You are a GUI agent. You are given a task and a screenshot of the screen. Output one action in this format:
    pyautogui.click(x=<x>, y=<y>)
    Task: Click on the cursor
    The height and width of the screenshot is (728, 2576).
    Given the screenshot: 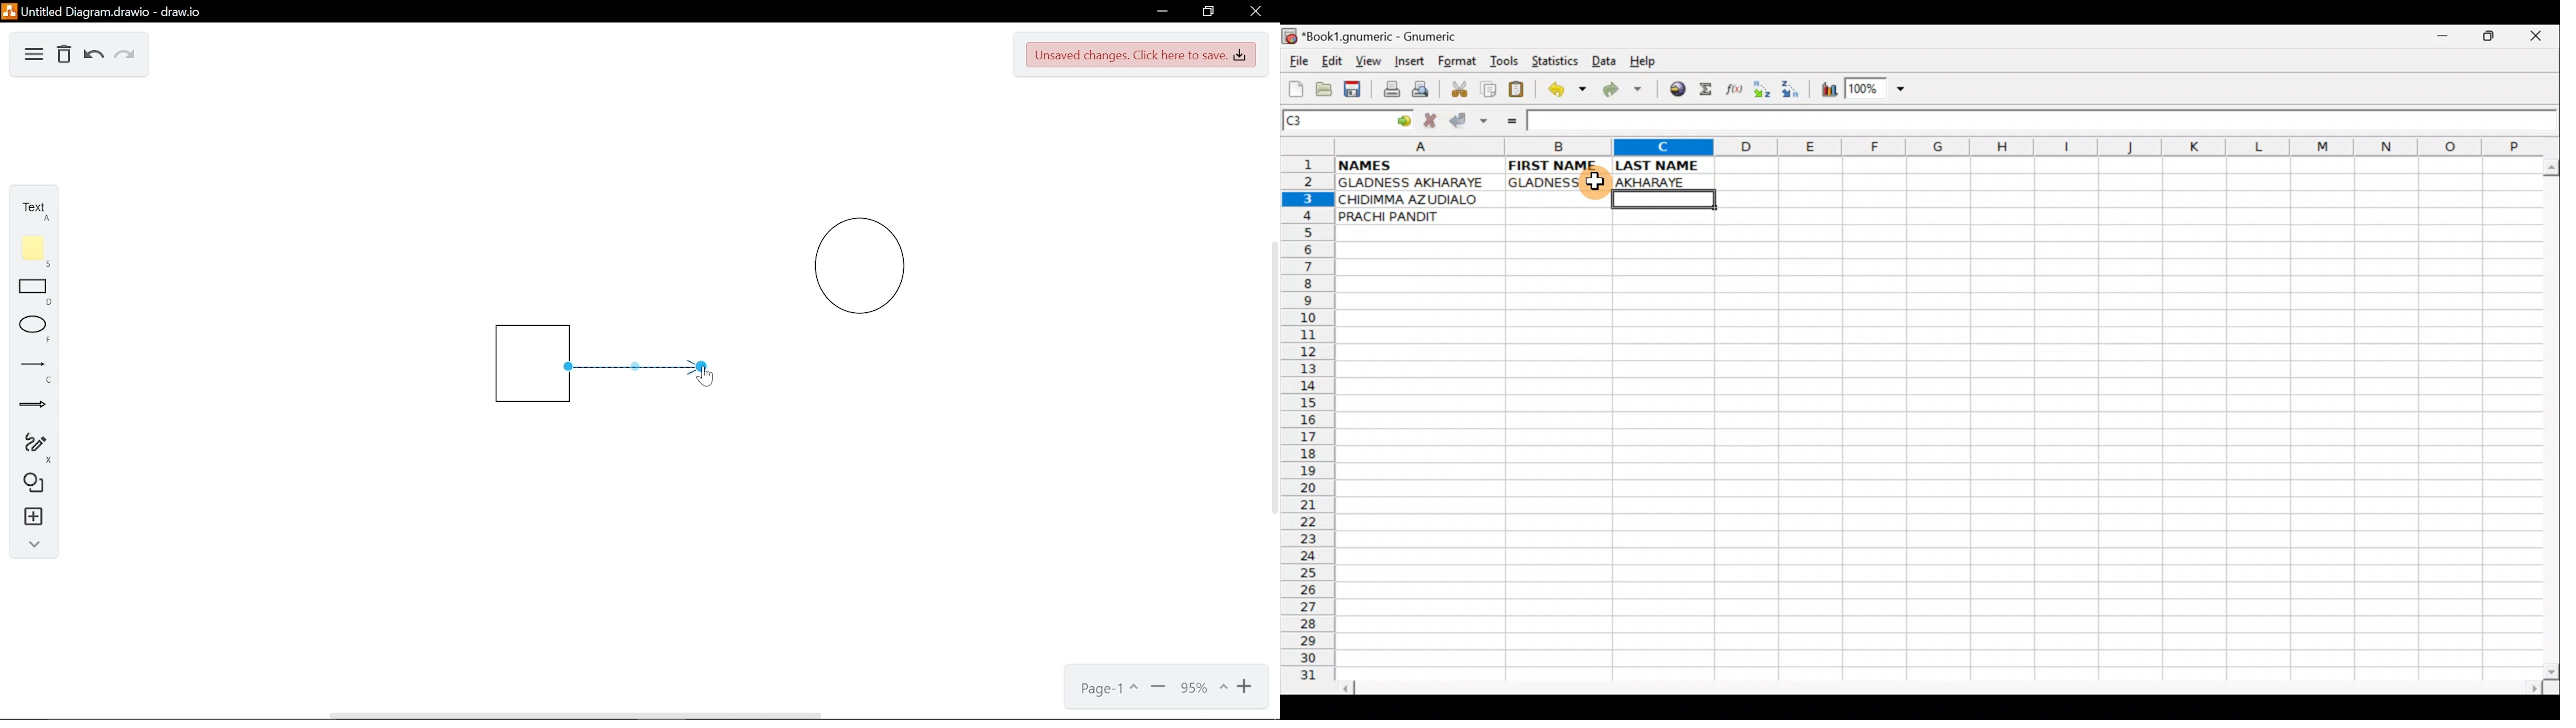 What is the action you would take?
    pyautogui.click(x=706, y=374)
    